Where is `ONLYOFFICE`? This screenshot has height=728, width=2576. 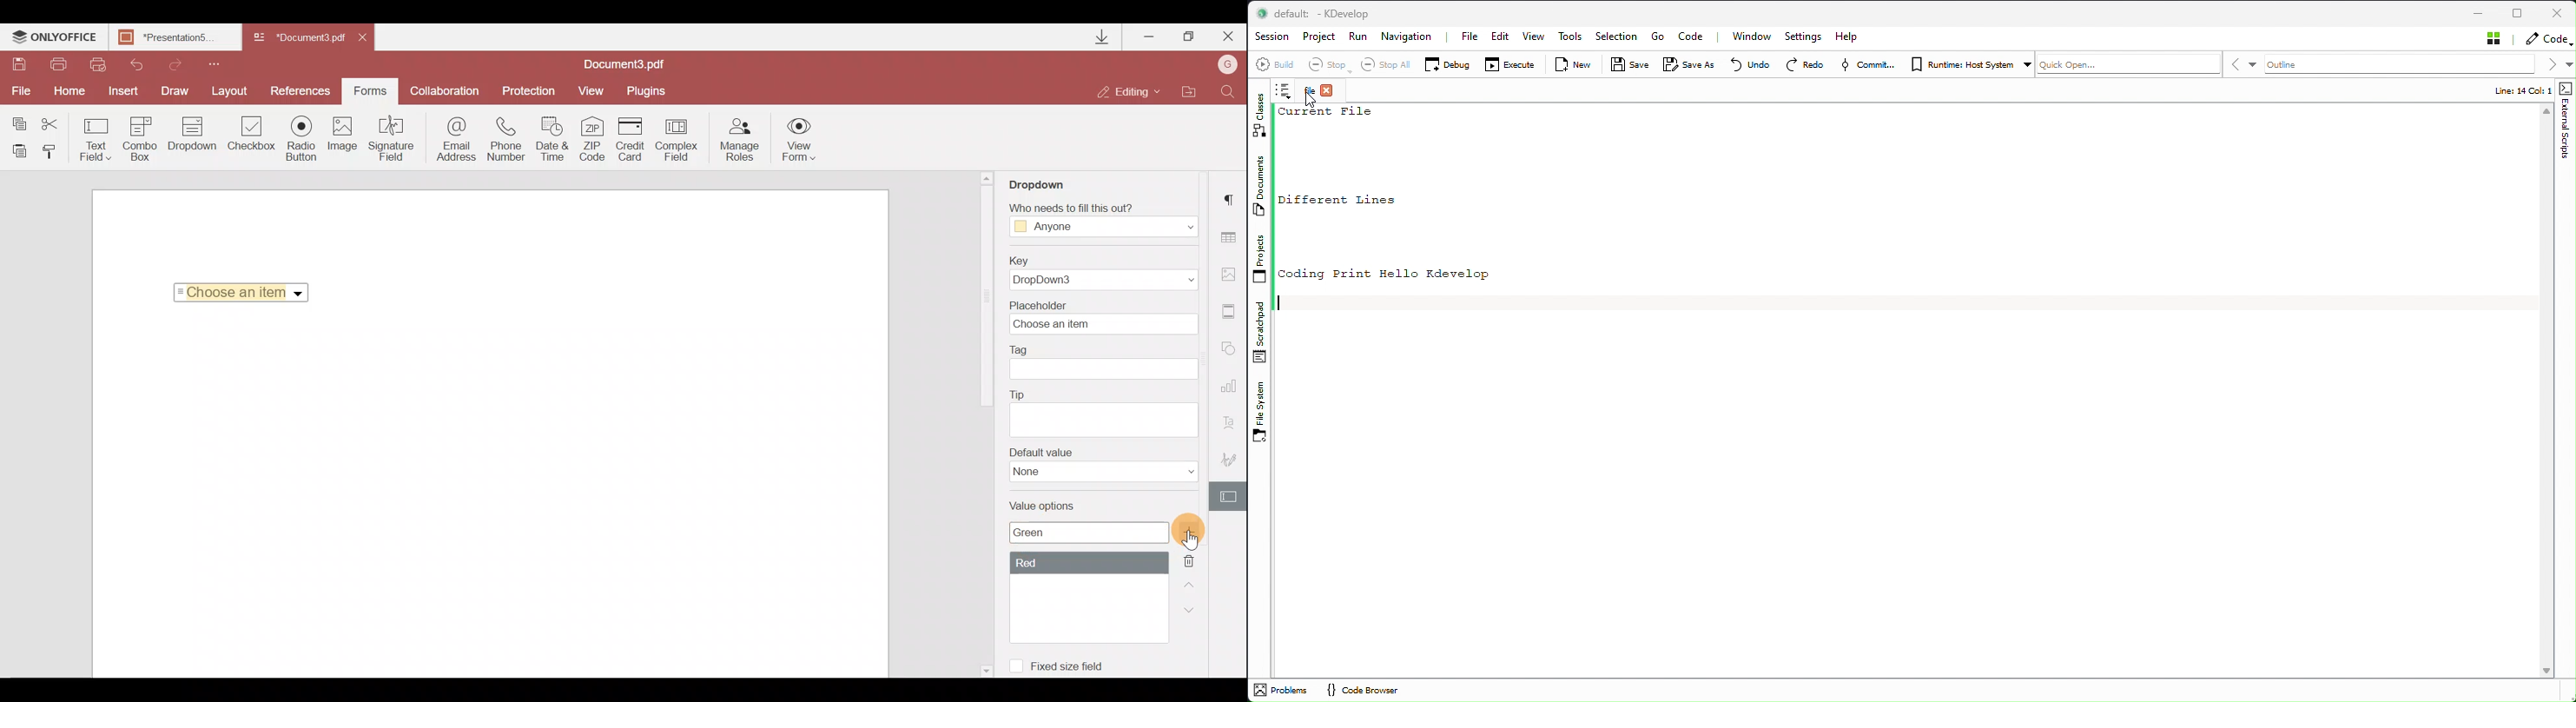 ONLYOFFICE is located at coordinates (55, 39).